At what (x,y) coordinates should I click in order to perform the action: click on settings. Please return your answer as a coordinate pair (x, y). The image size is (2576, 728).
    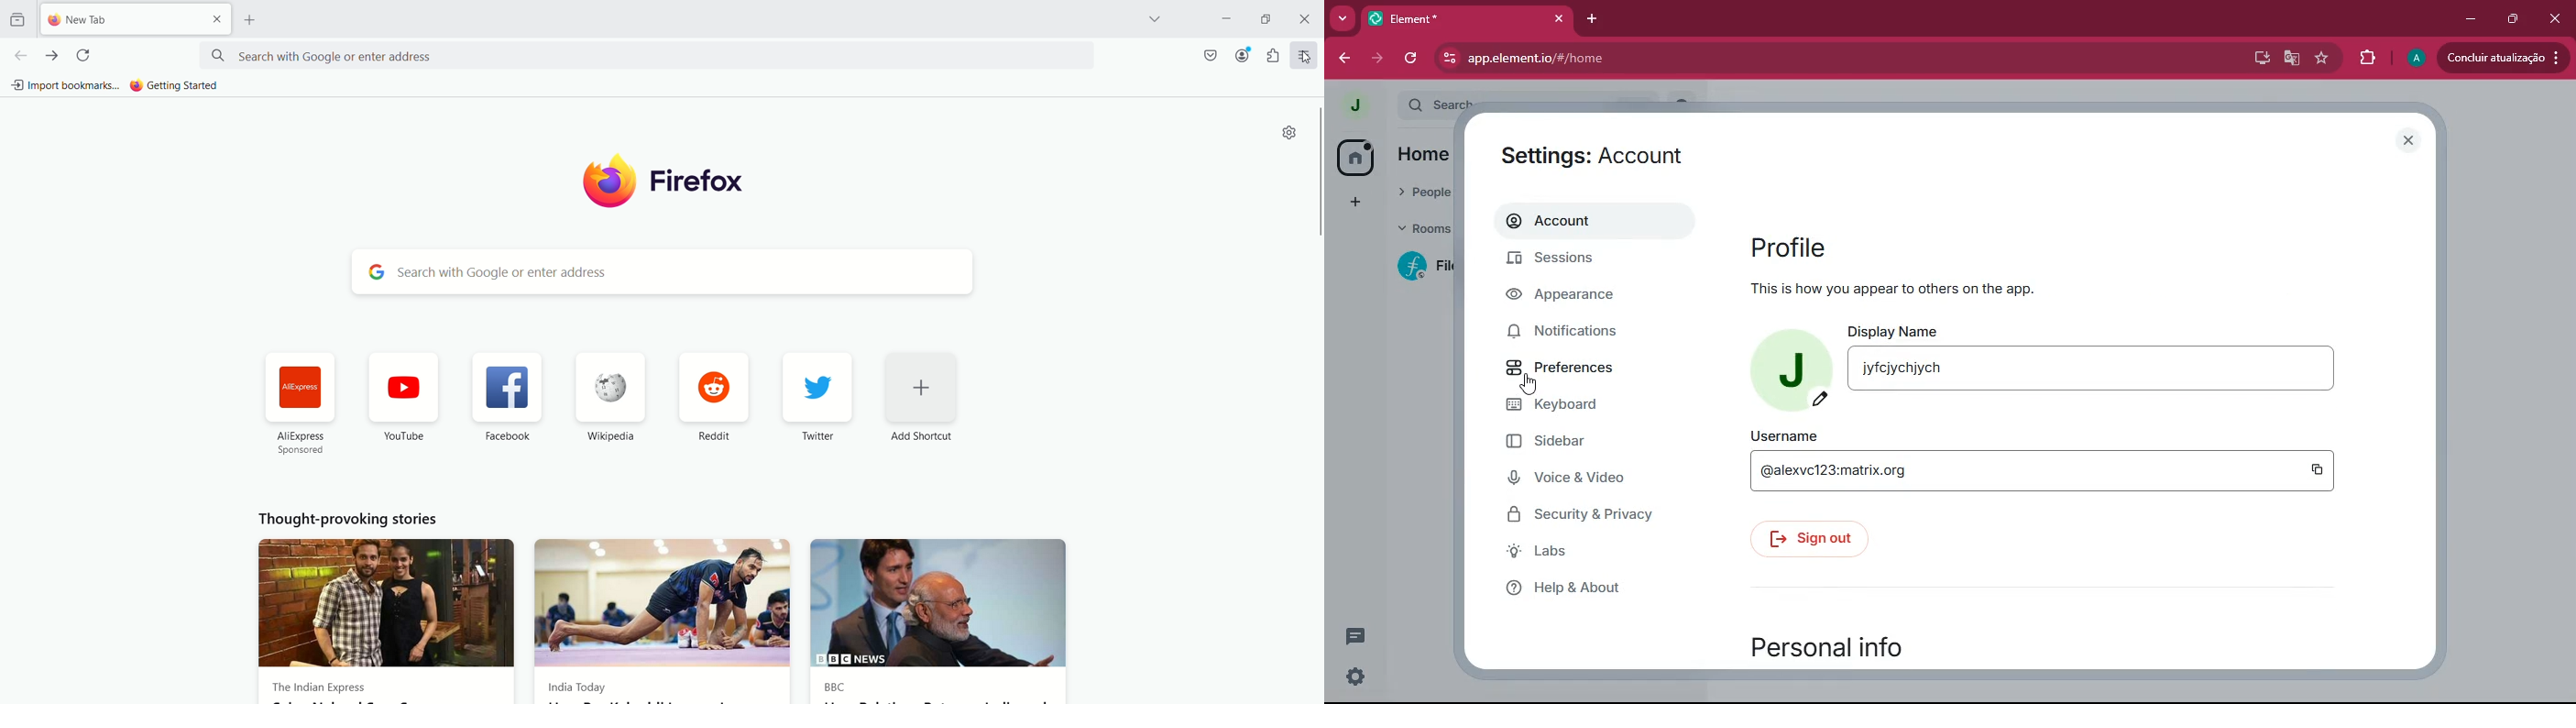
    Looking at the image, I should click on (1292, 132).